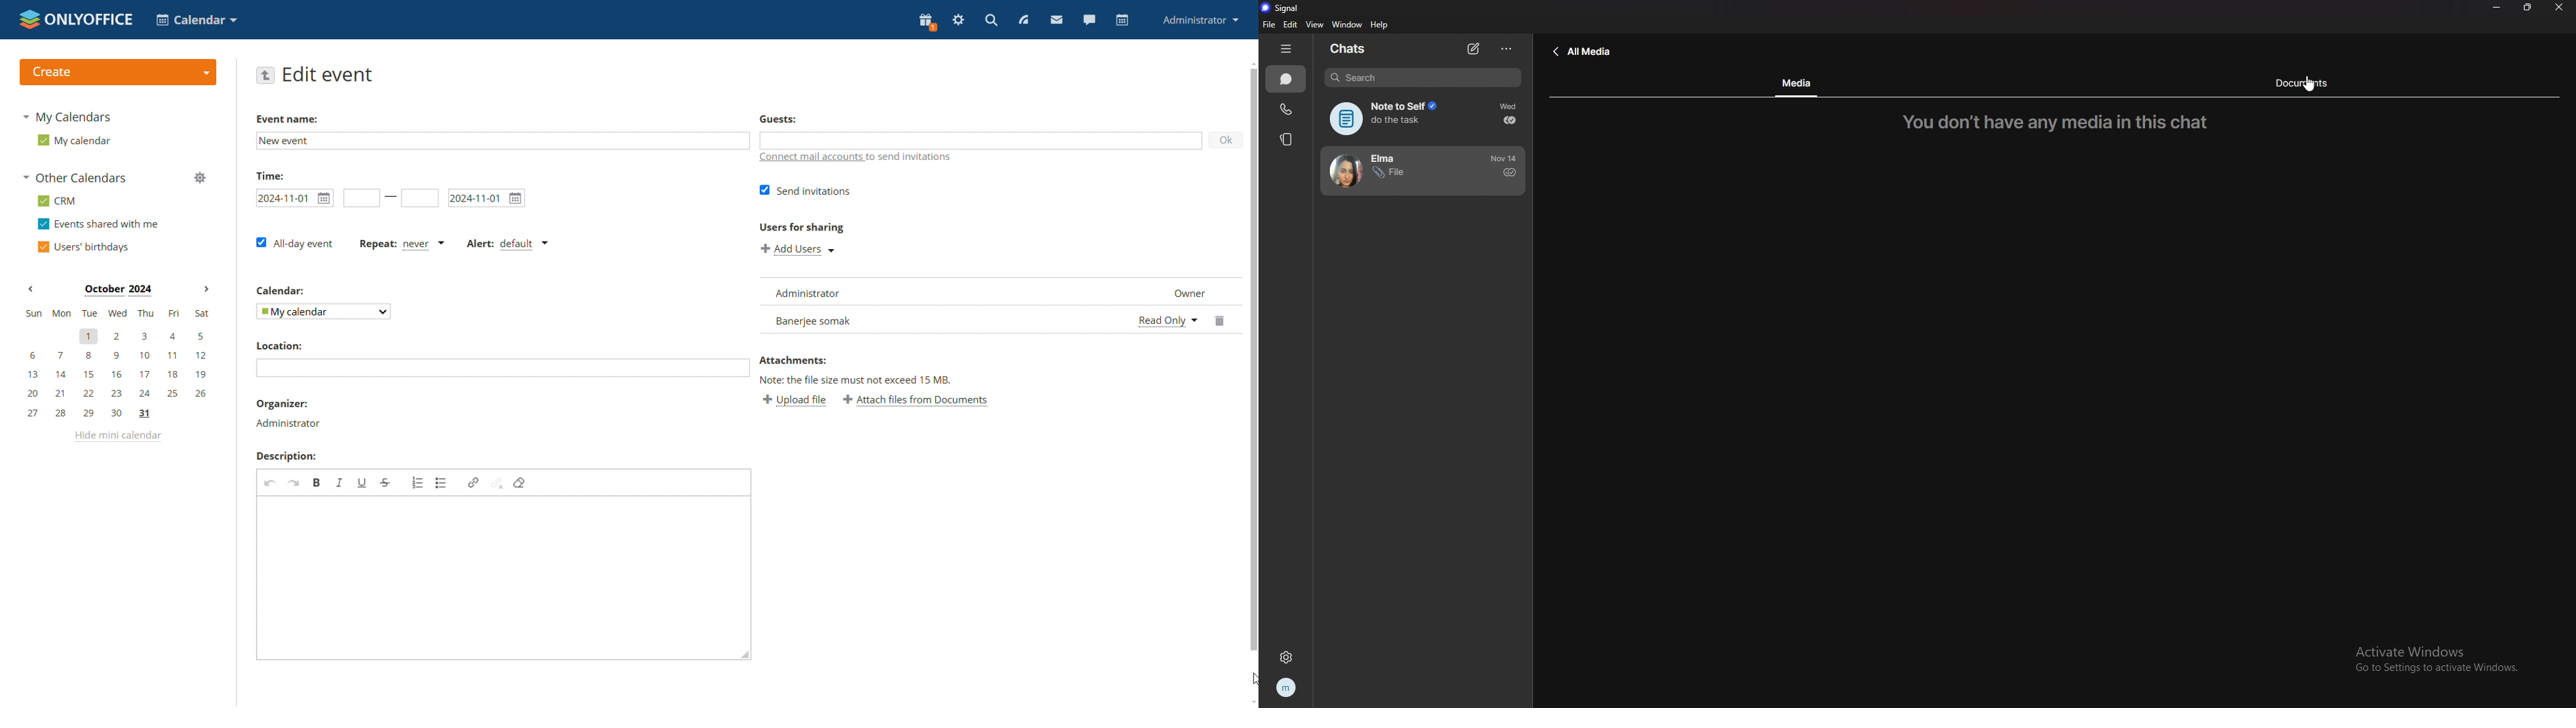 The height and width of the screenshot is (728, 2576). I want to click on Next month, so click(204, 290).